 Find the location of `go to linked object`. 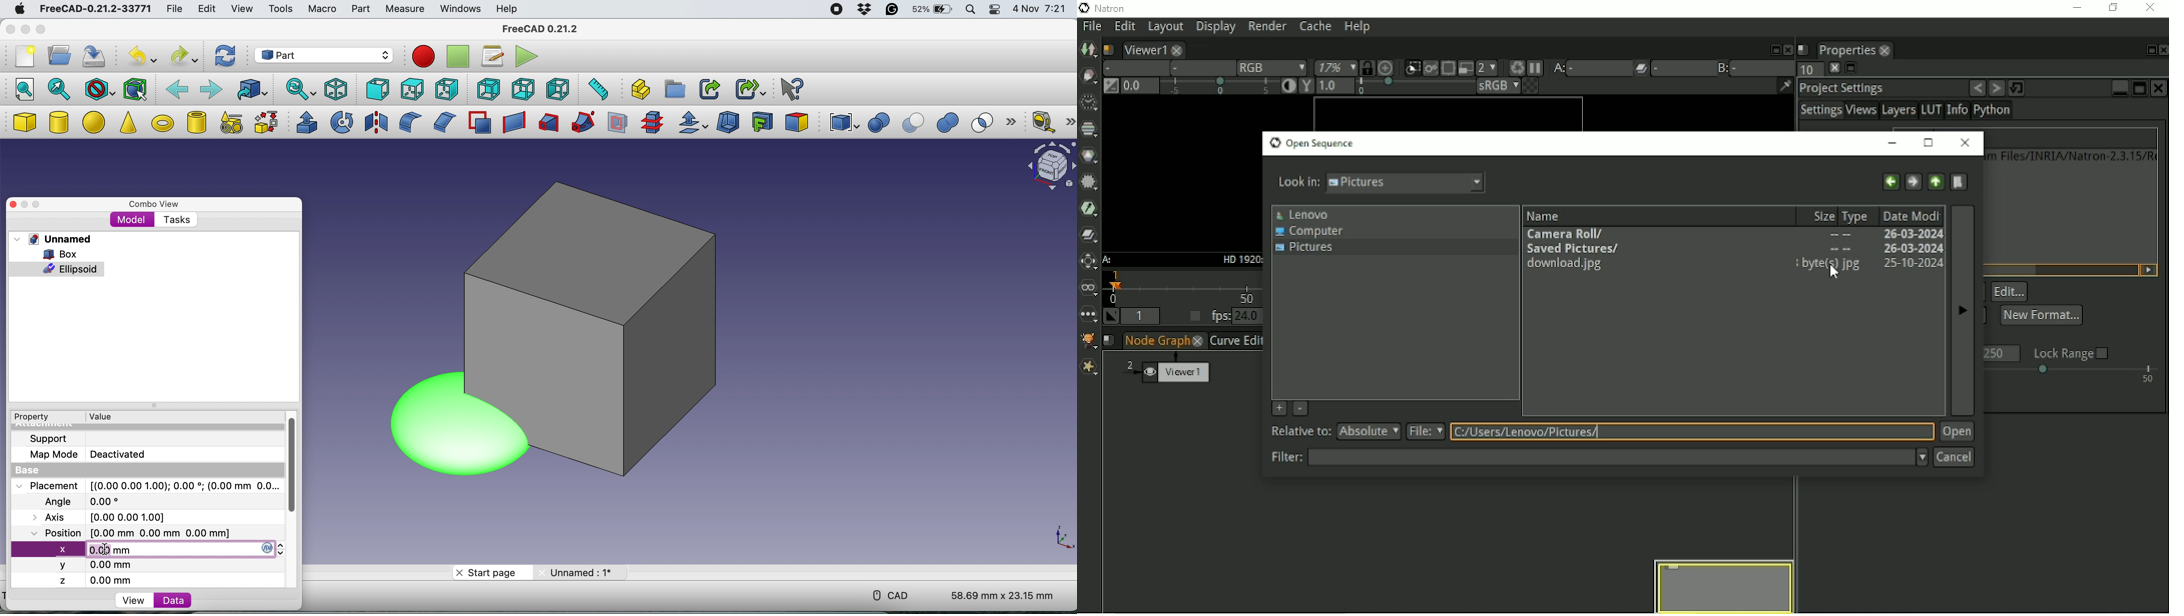

go to linked object is located at coordinates (252, 90).